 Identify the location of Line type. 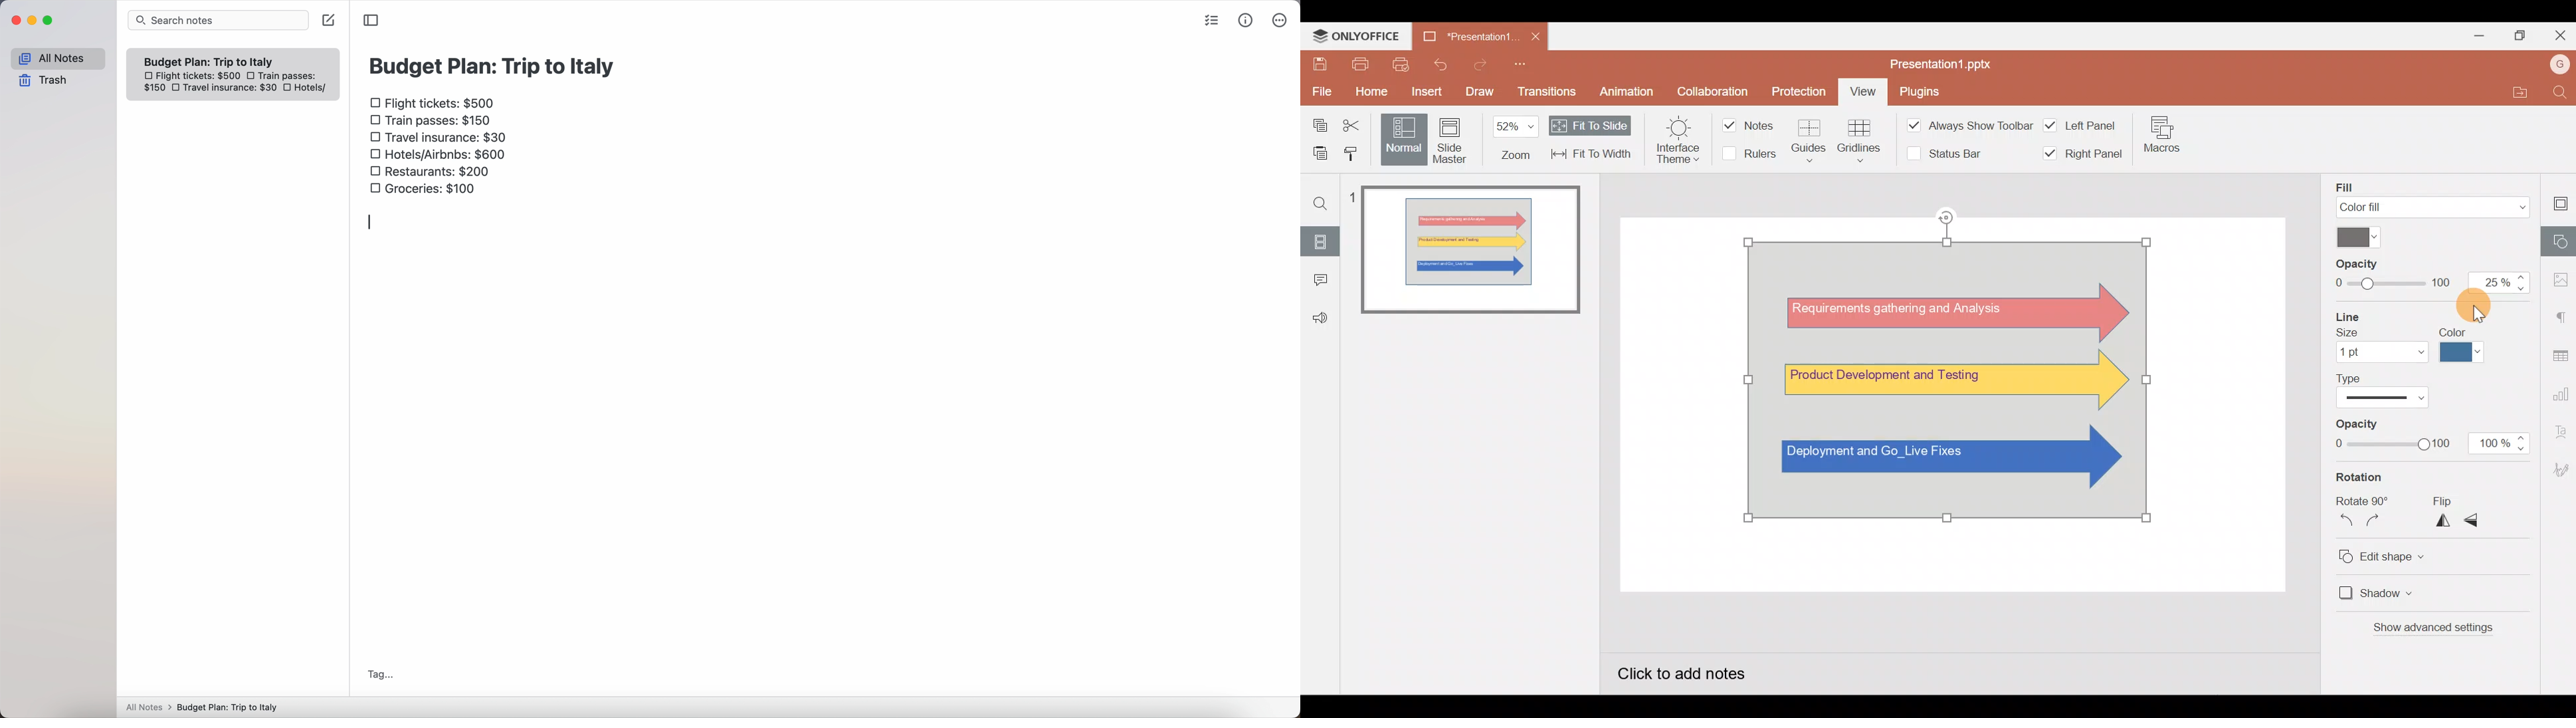
(2392, 390).